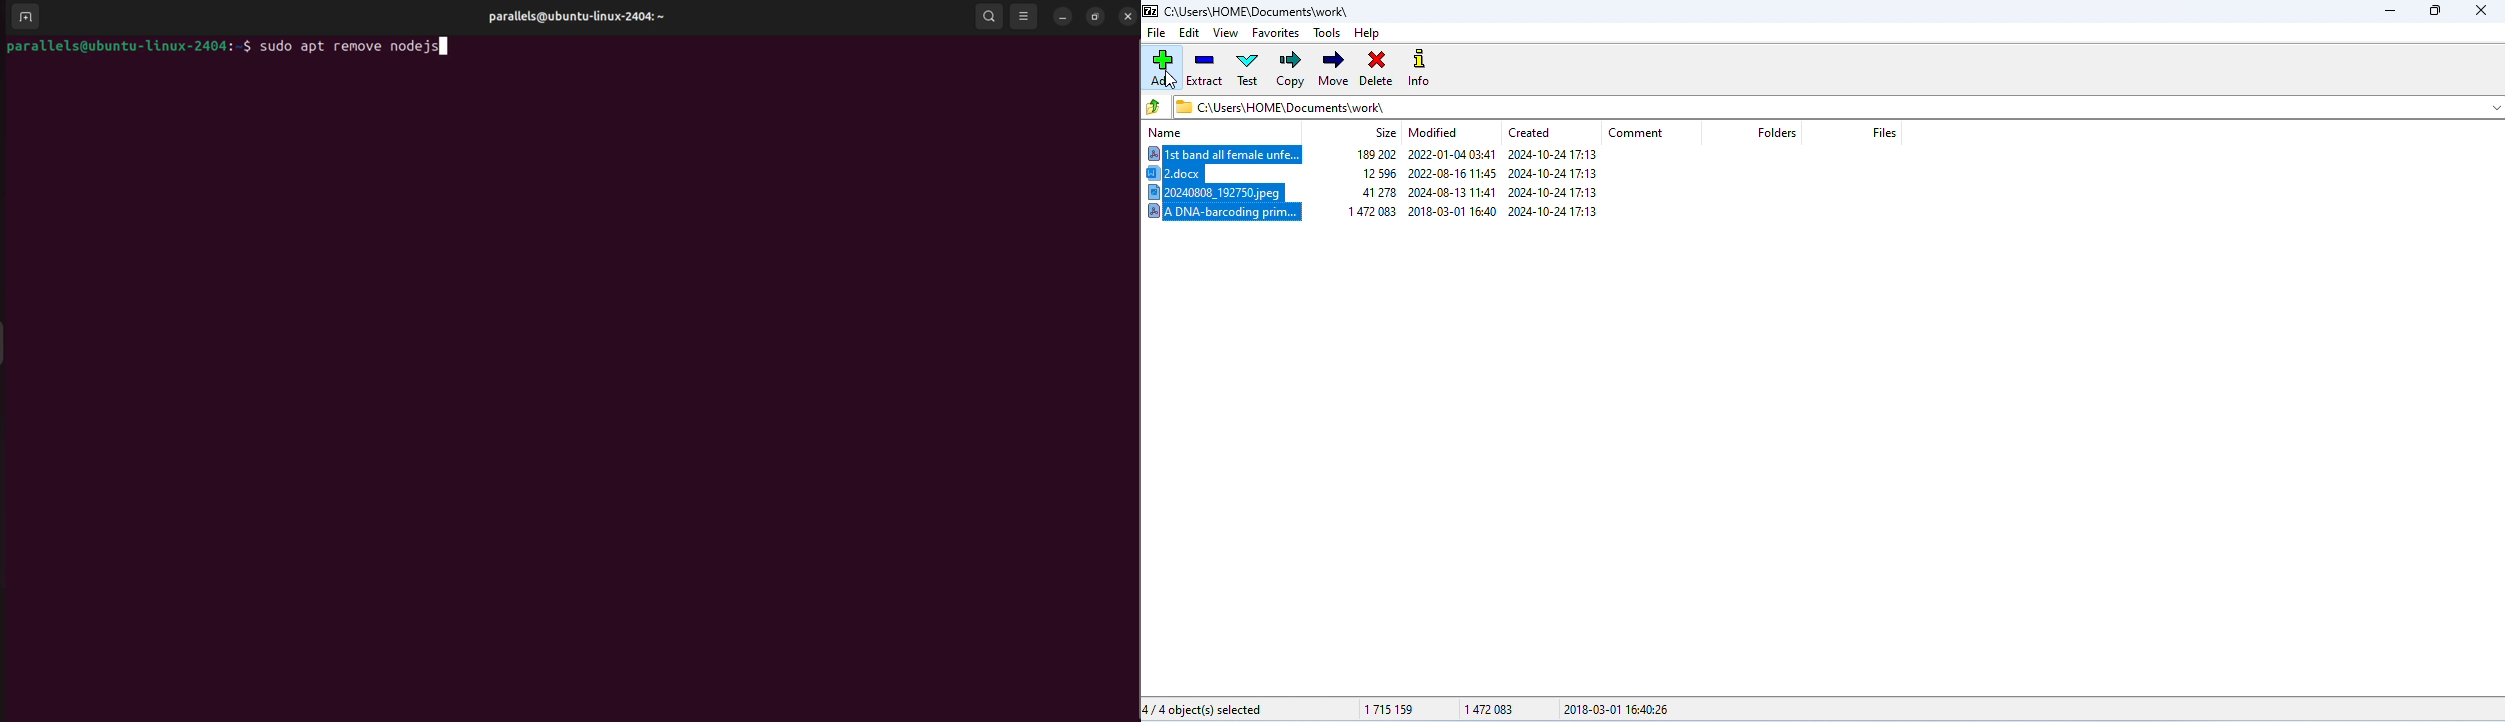 This screenshot has height=728, width=2520. What do you see at coordinates (1385, 193) in the screenshot?
I see `20240808_192750.jpeg 41278 2024-08-13 11:41  2024-10-2417:13` at bounding box center [1385, 193].